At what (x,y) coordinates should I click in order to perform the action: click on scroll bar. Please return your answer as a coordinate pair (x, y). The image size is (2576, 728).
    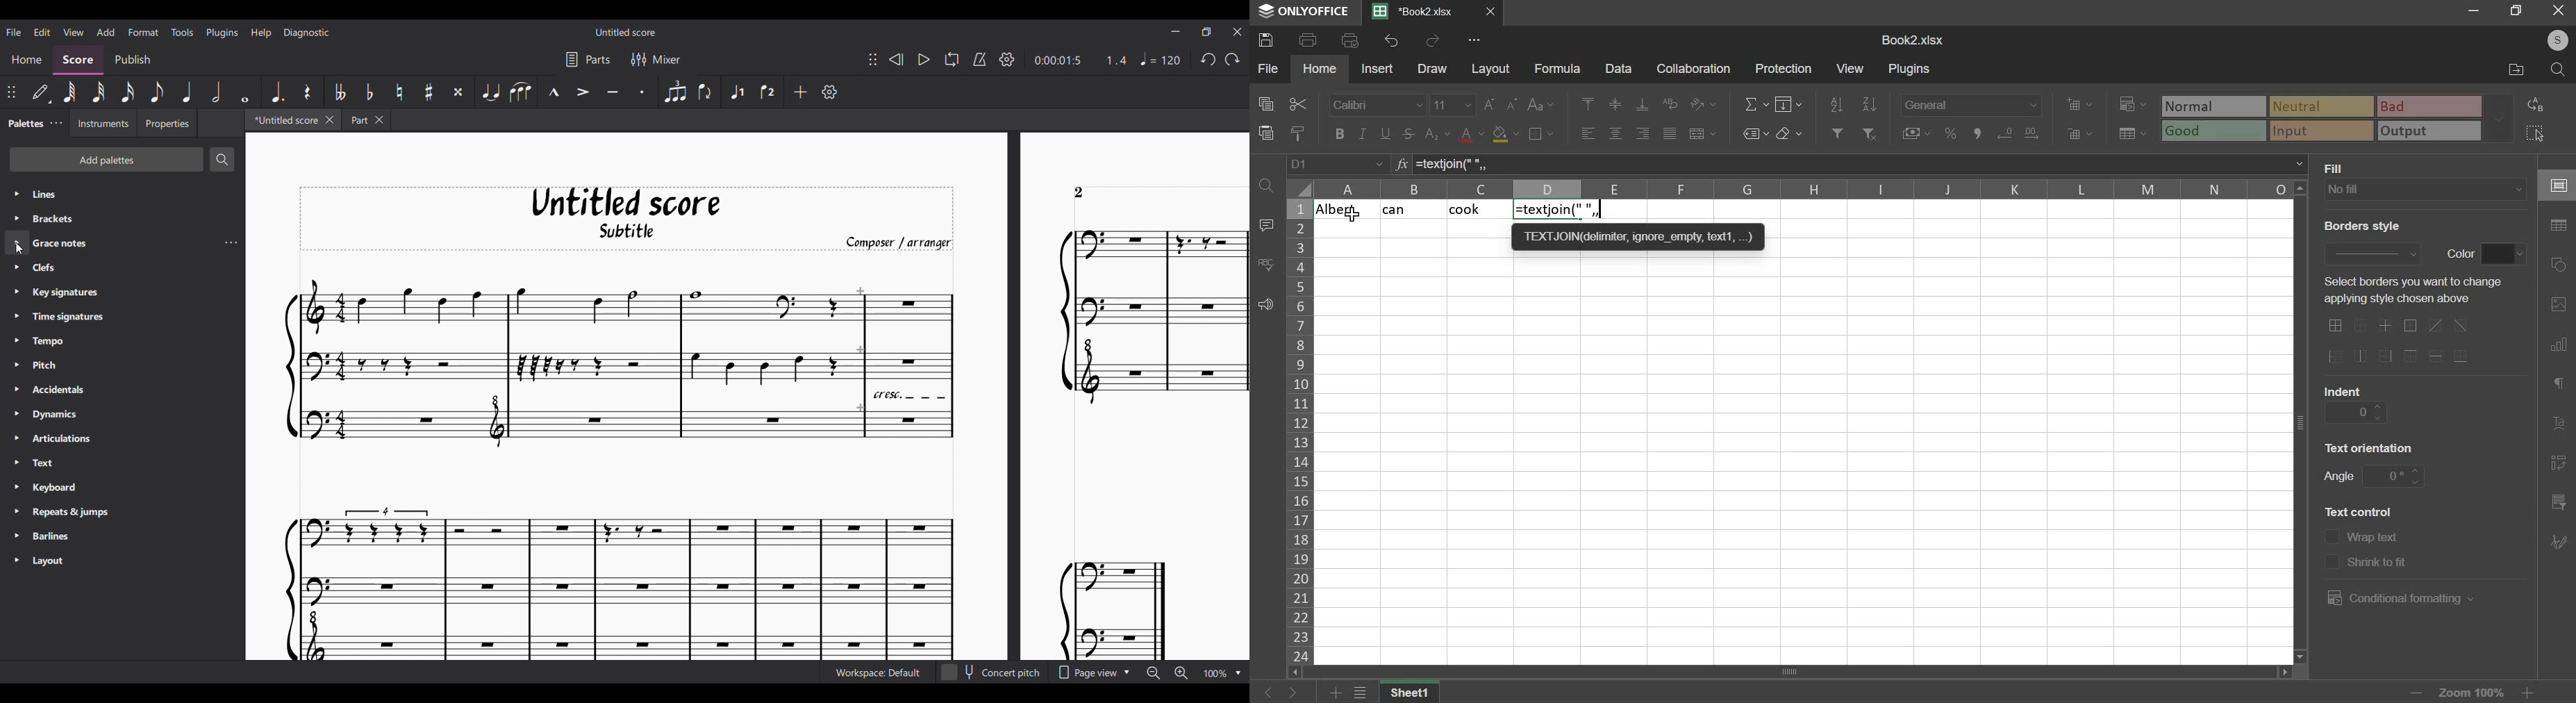
    Looking at the image, I should click on (1787, 672).